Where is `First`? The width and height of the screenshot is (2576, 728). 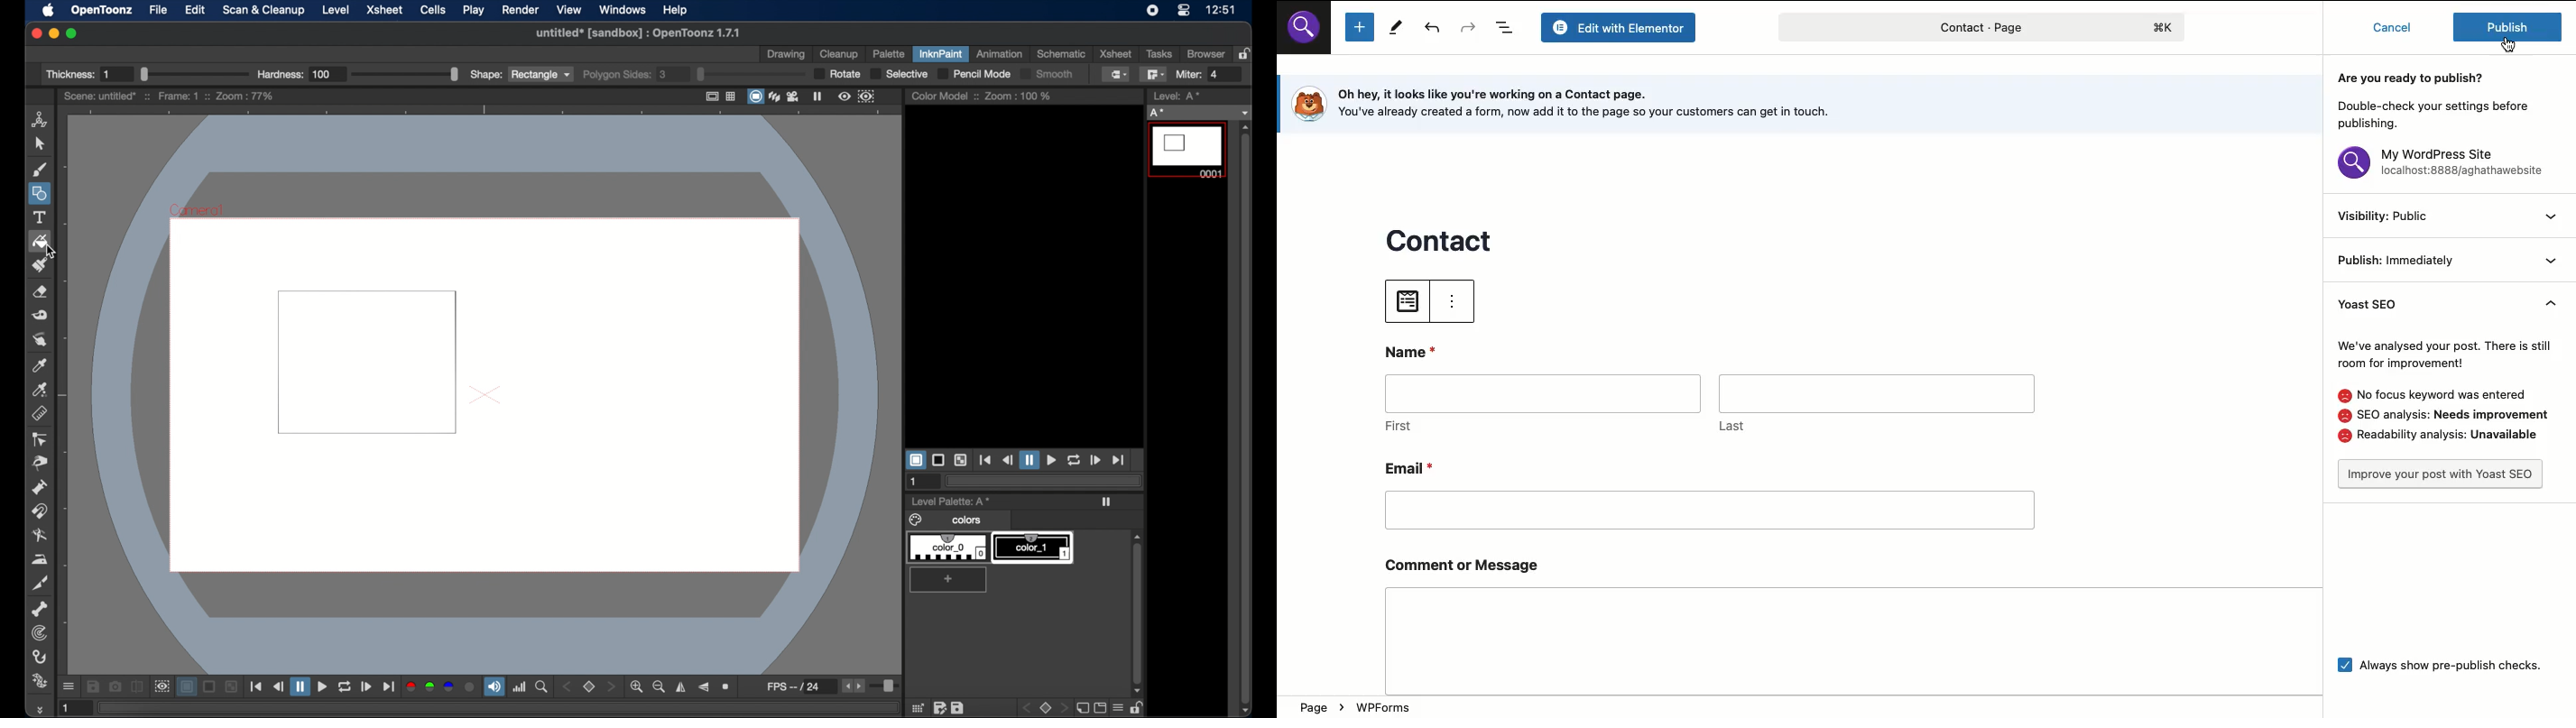 First is located at coordinates (1544, 406).